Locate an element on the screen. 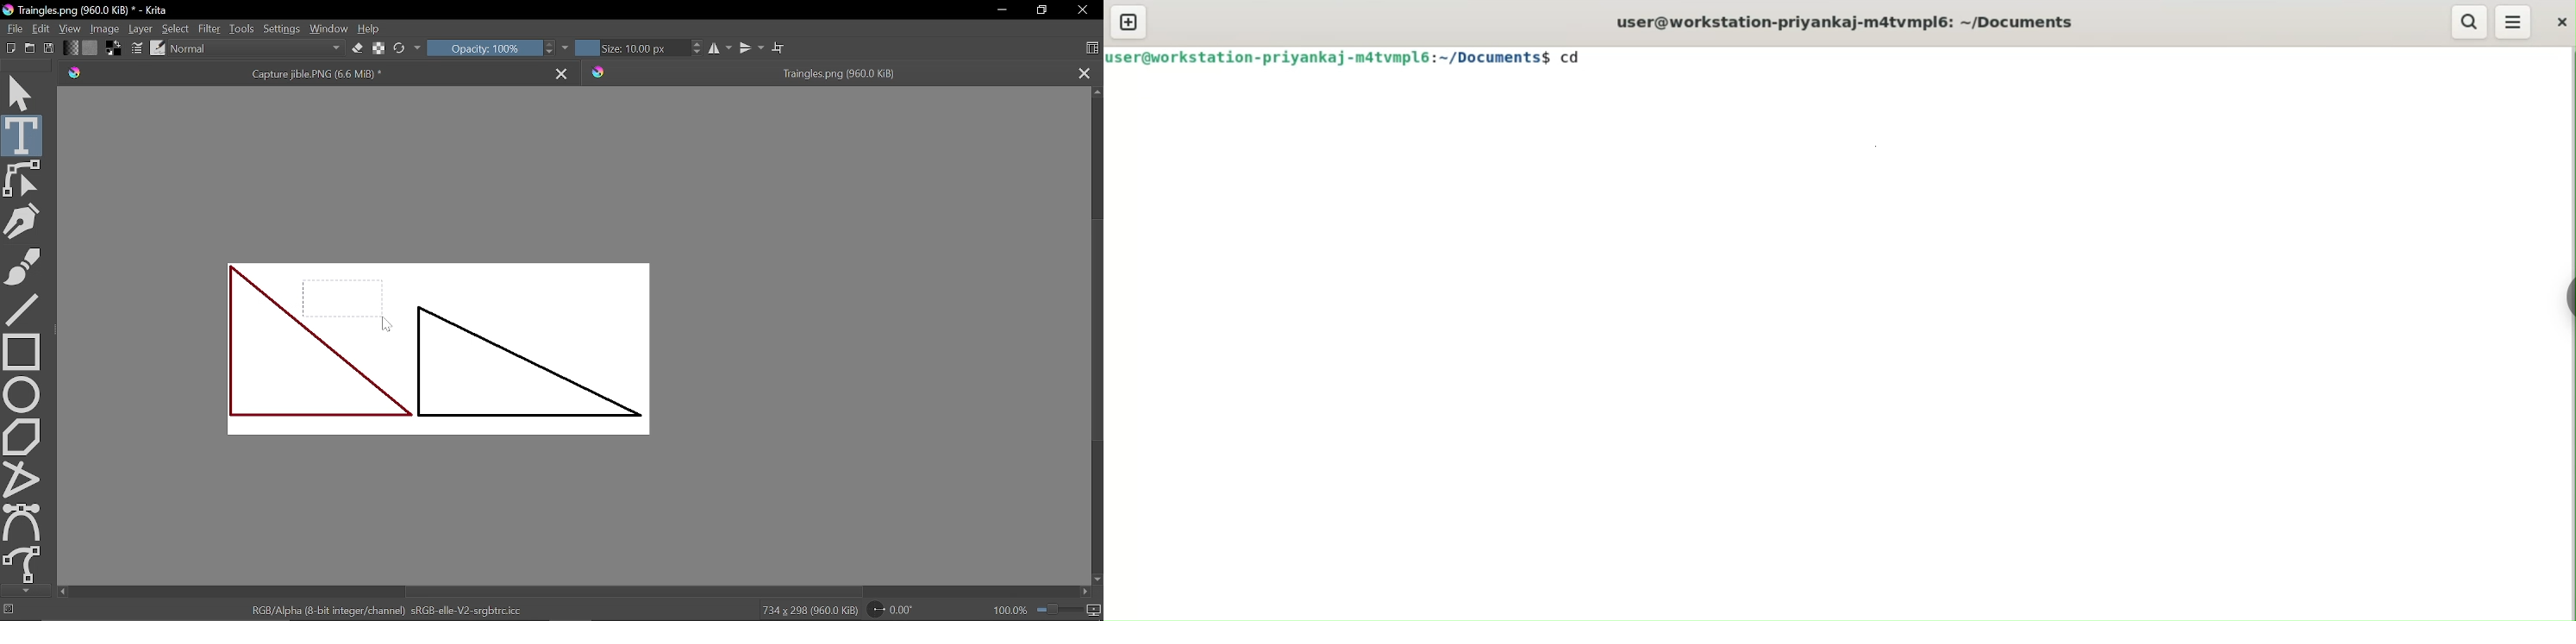 This screenshot has height=644, width=2576. Horizontal scrollbar is located at coordinates (633, 593).